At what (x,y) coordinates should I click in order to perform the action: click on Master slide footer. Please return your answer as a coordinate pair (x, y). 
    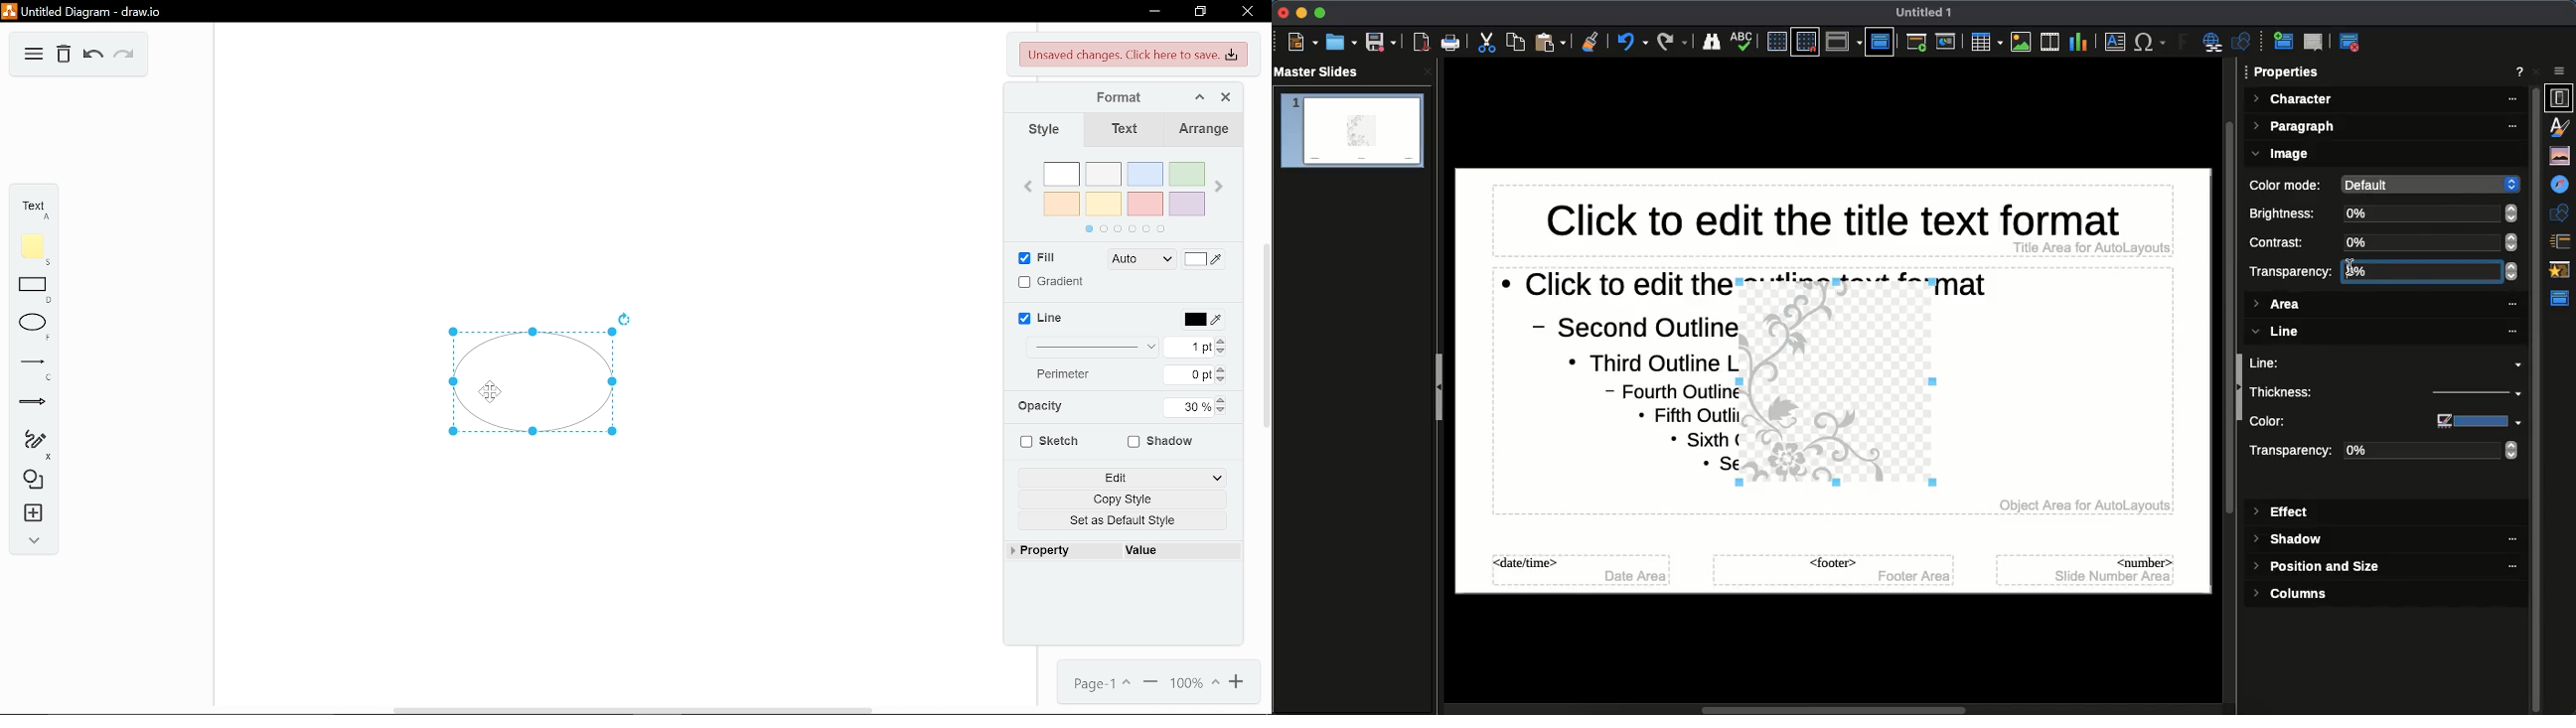
    Looking at the image, I should click on (1832, 571).